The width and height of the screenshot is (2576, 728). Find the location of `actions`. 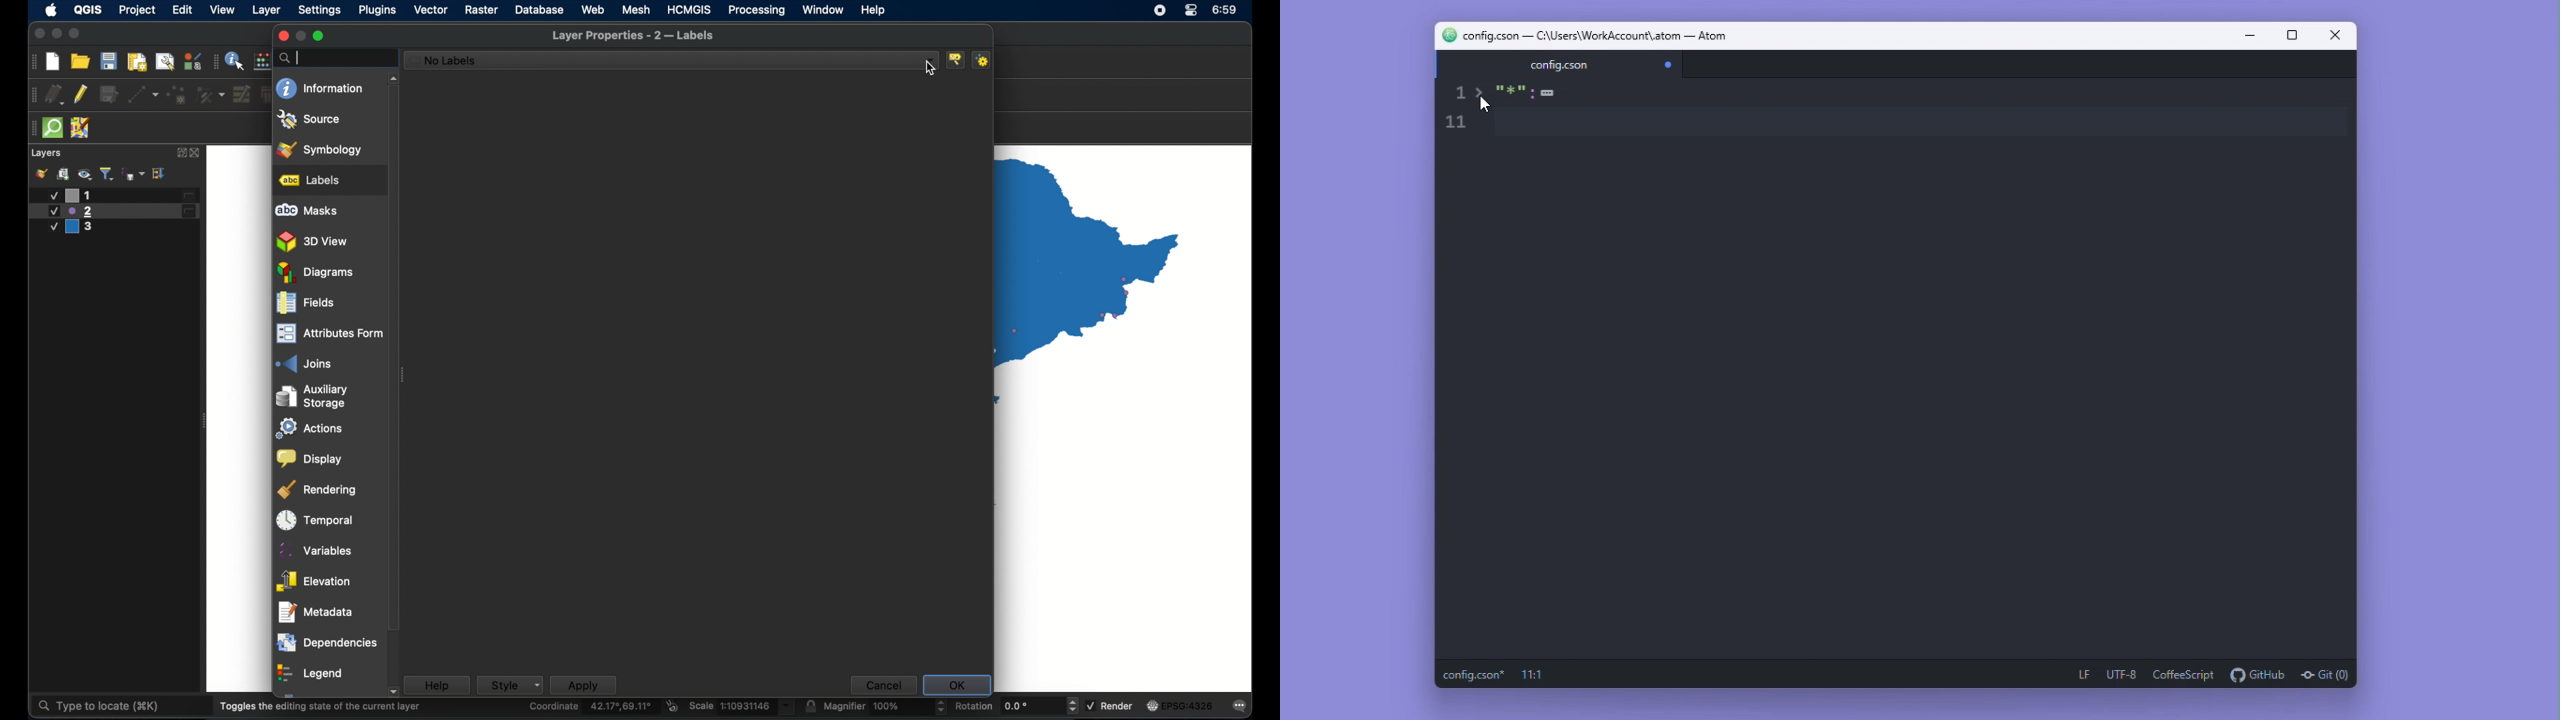

actions is located at coordinates (311, 429).